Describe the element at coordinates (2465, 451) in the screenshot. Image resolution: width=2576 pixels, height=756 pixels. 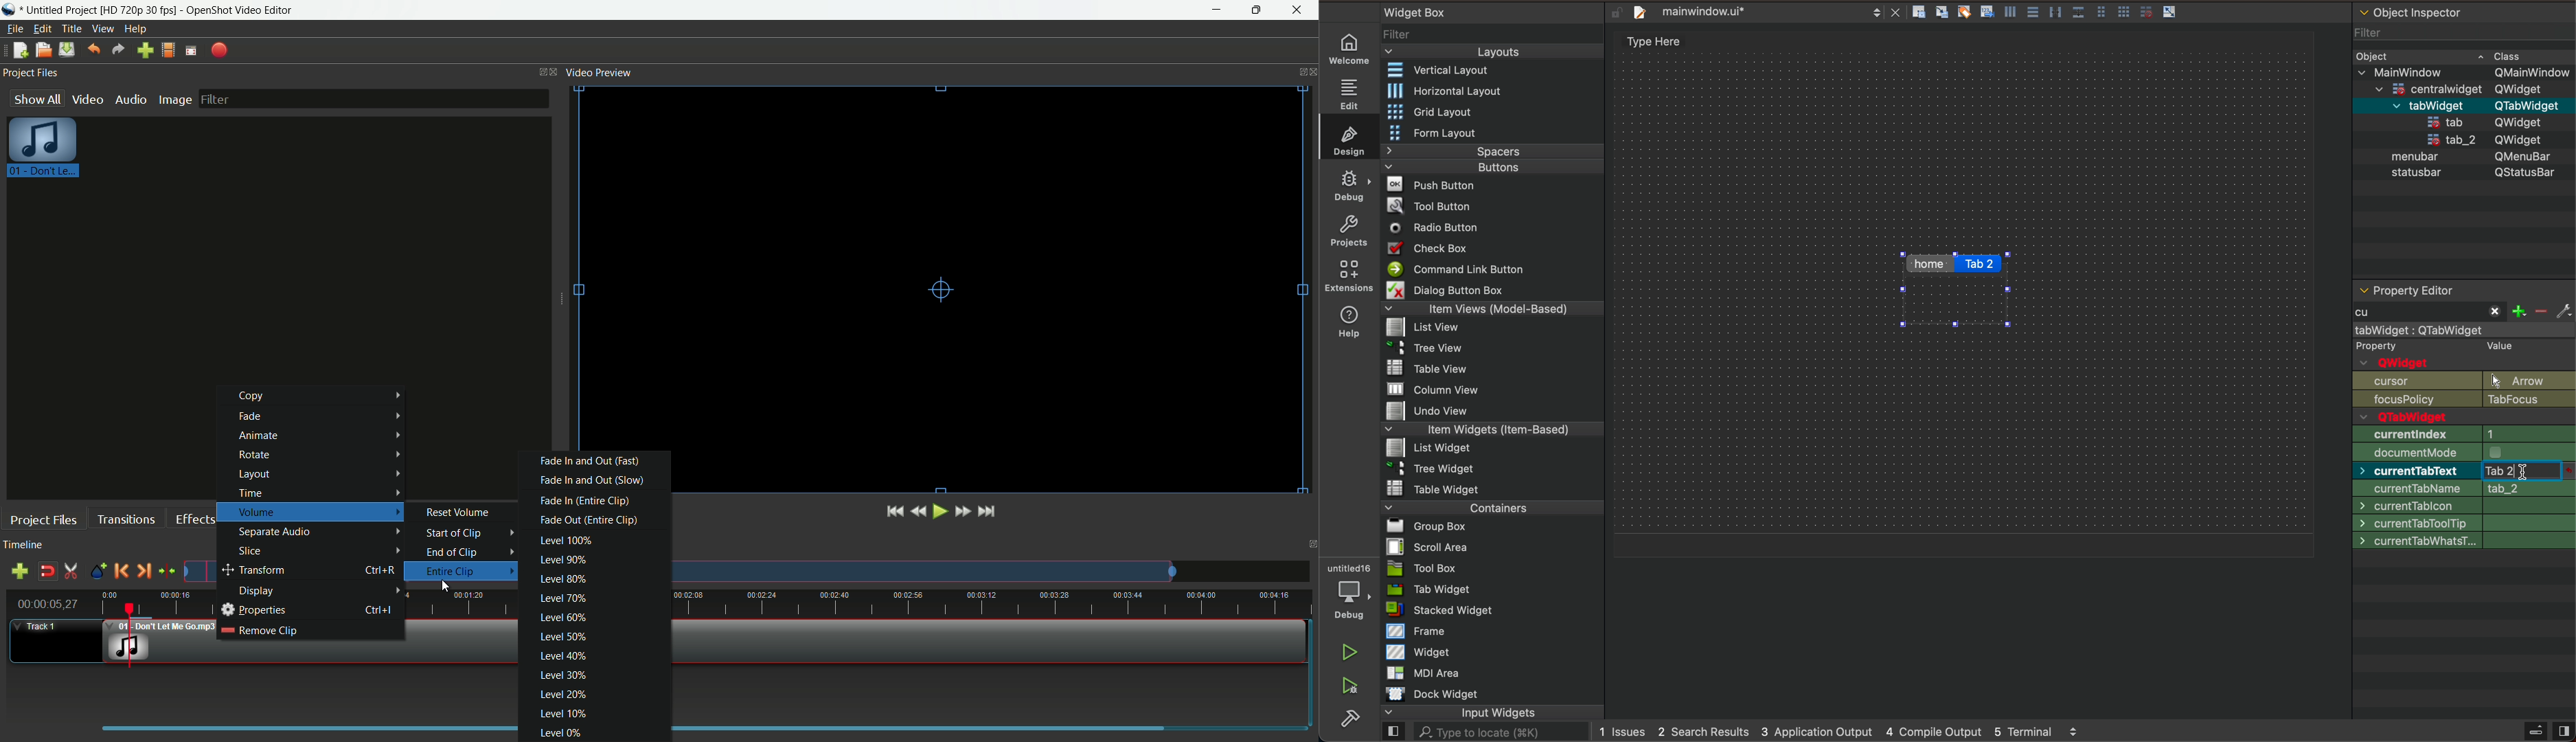
I see `size policy` at that location.